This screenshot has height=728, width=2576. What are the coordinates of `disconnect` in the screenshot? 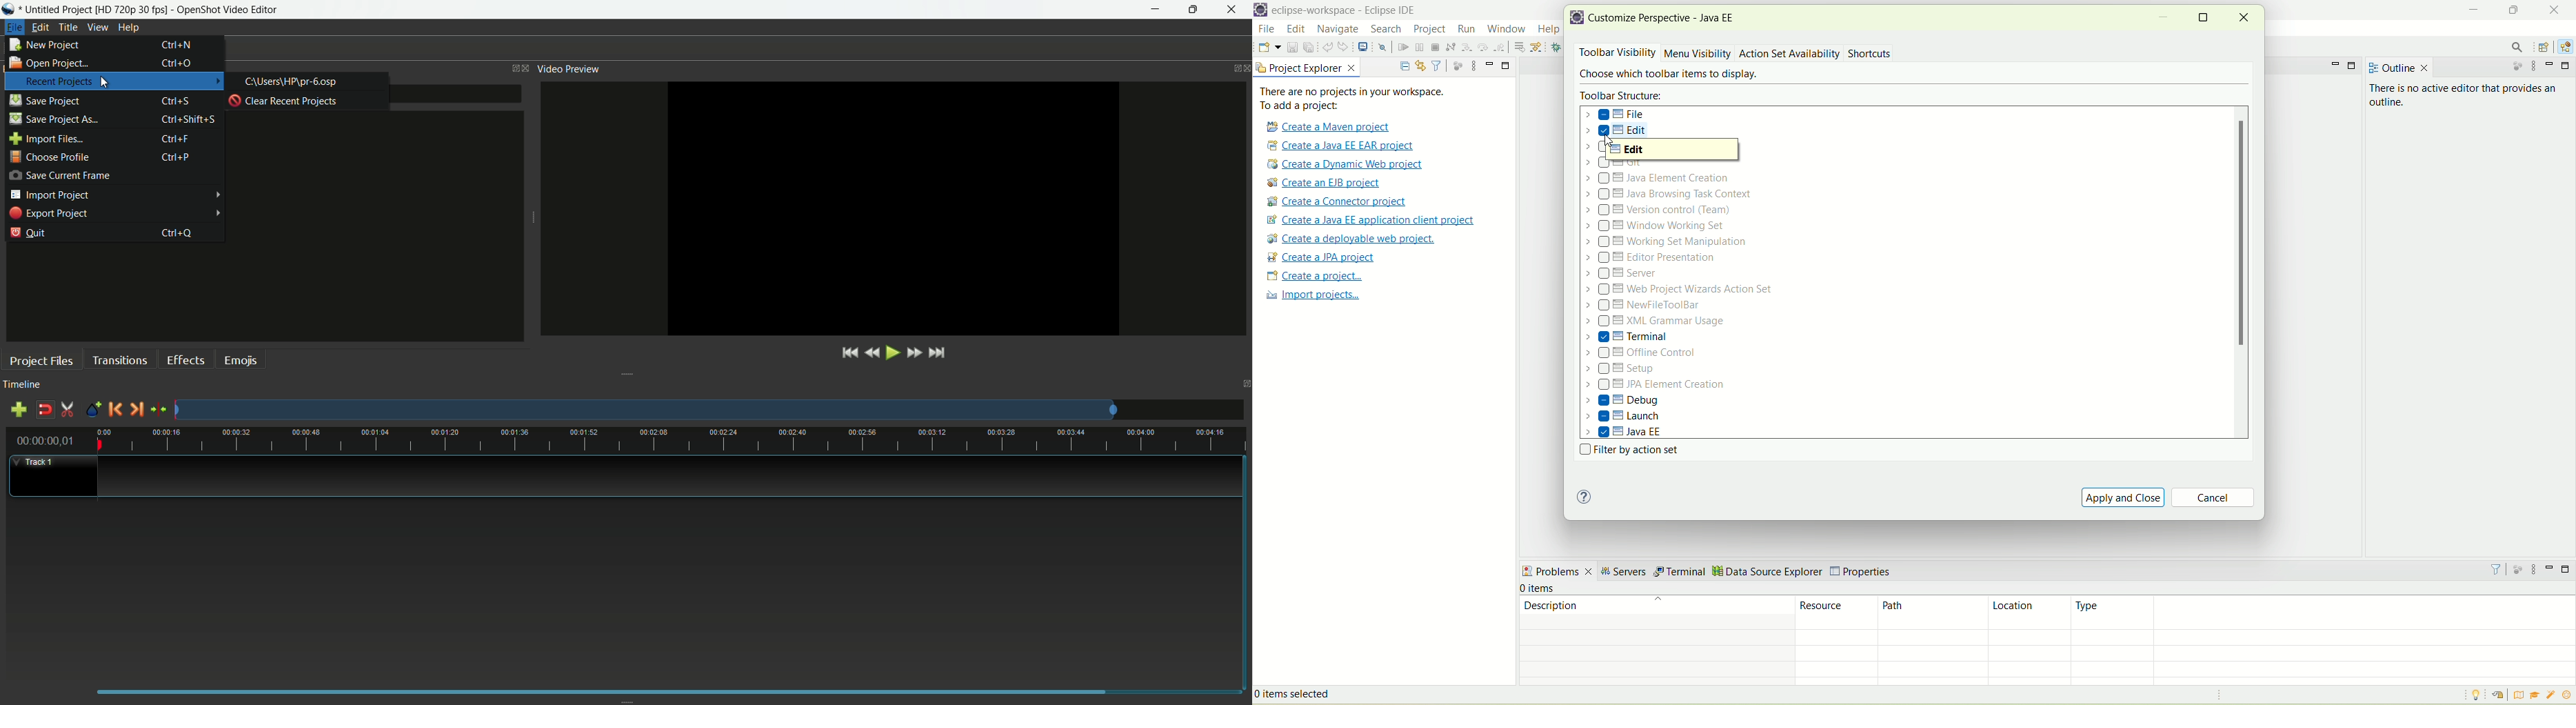 It's located at (1450, 47).